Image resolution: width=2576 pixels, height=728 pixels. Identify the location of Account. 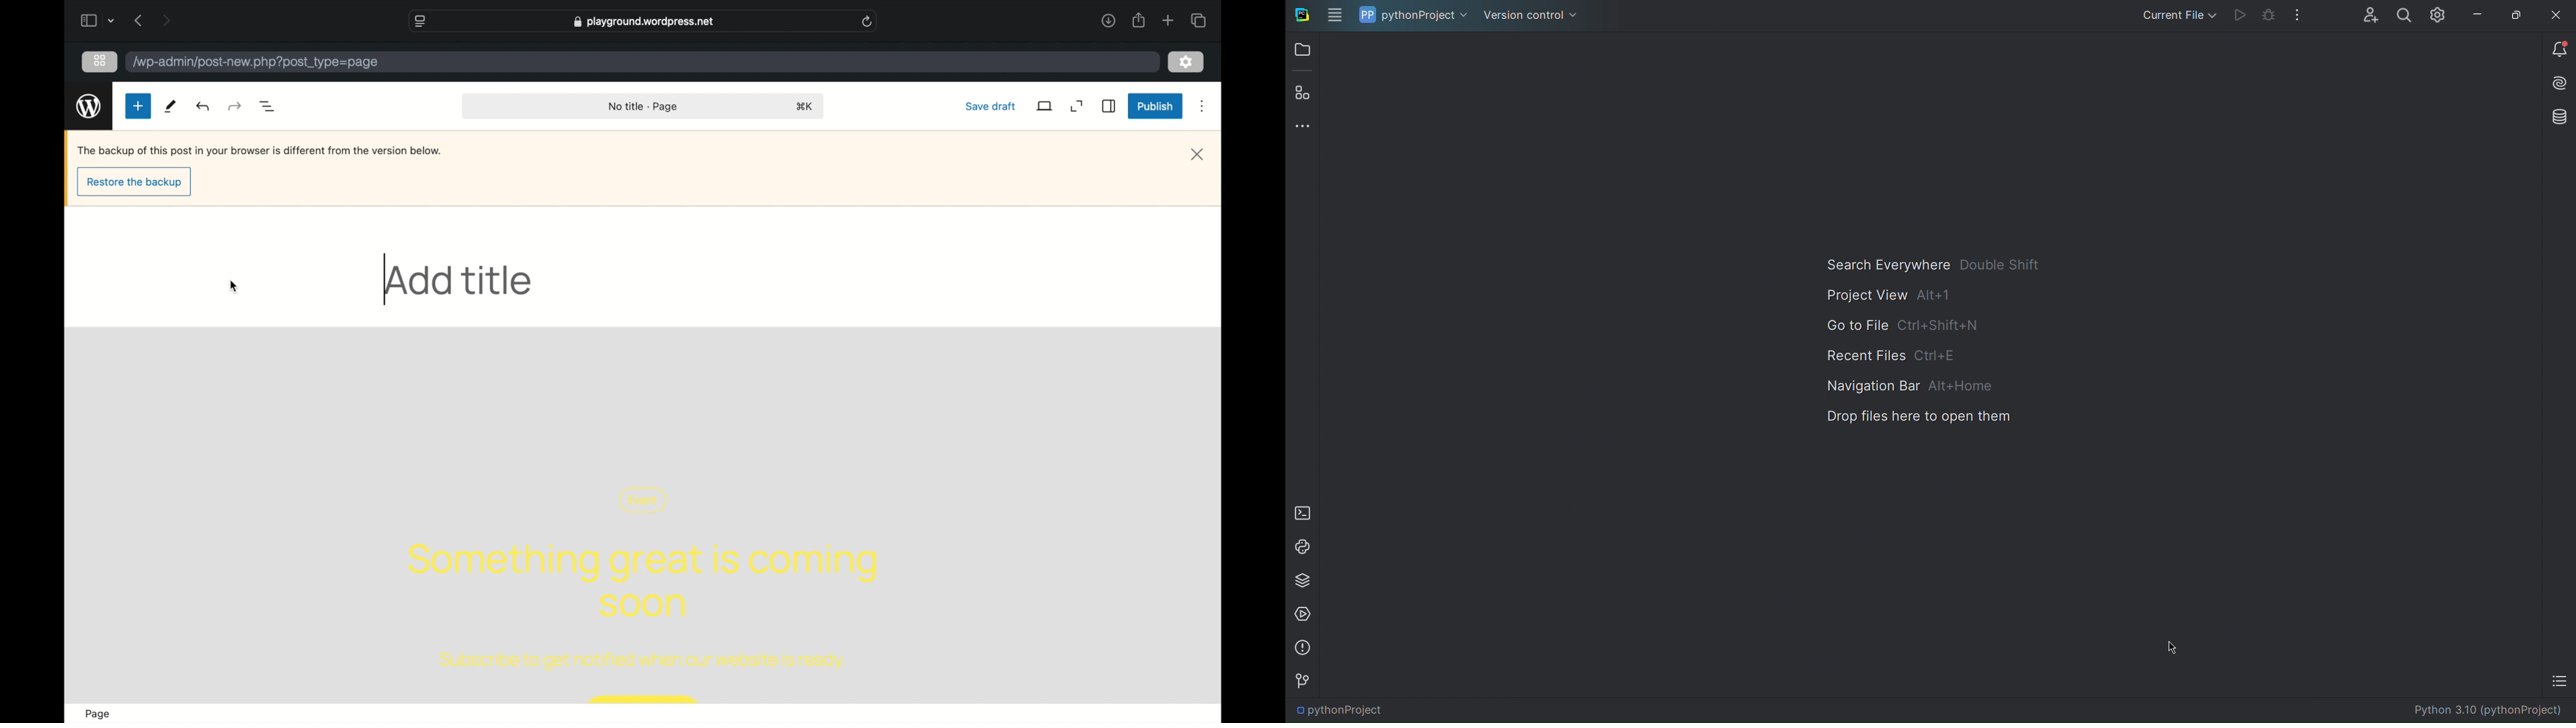
(2364, 15).